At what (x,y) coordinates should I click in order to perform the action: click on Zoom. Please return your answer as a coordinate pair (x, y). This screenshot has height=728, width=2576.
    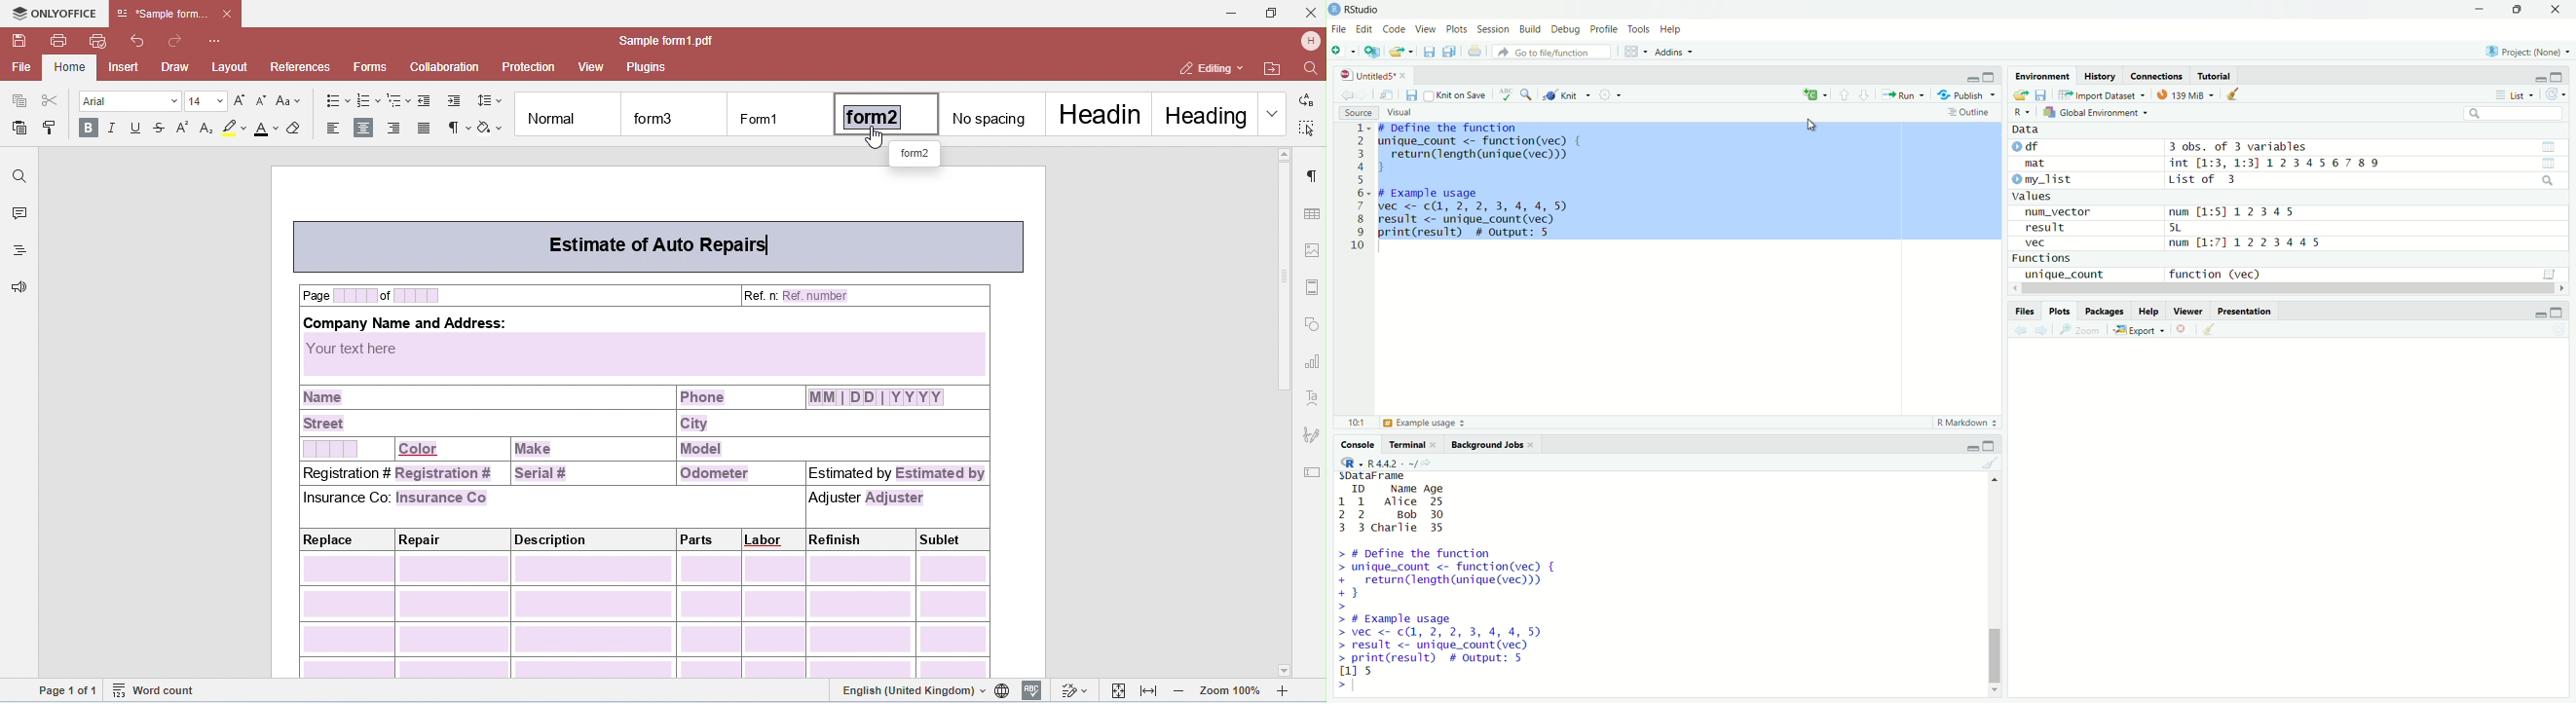
    Looking at the image, I should click on (2084, 330).